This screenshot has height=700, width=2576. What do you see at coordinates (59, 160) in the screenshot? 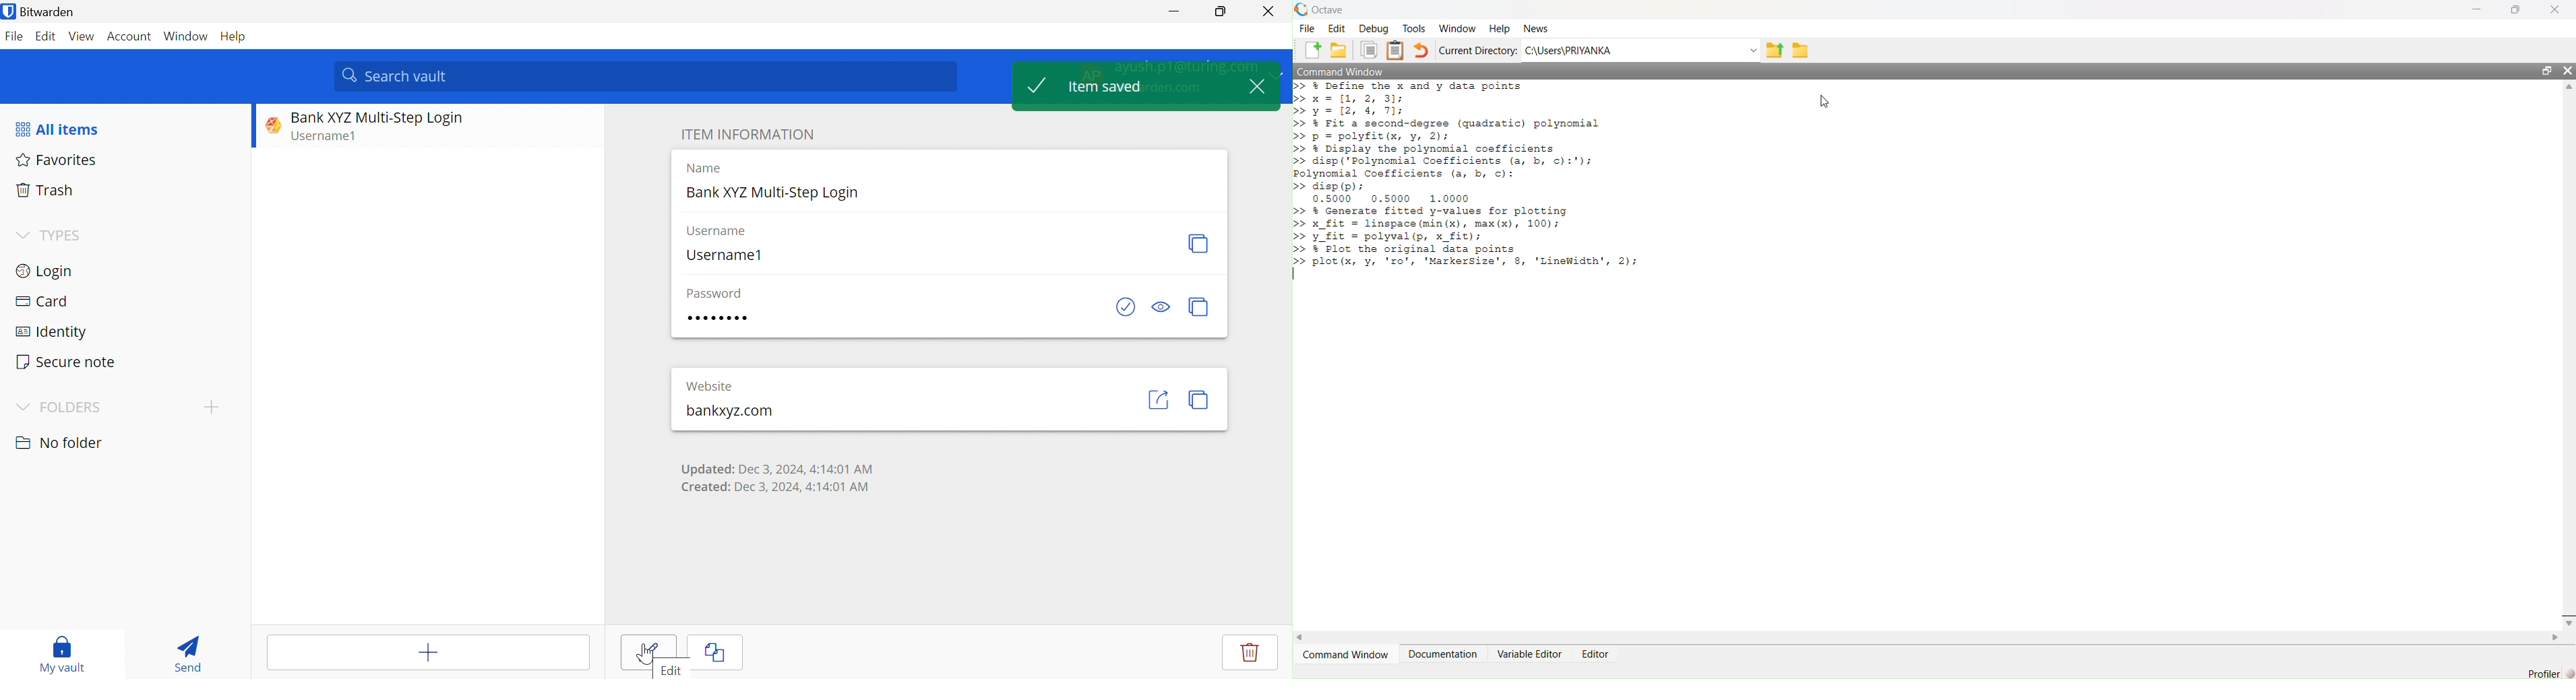
I see `Favorites` at bounding box center [59, 160].